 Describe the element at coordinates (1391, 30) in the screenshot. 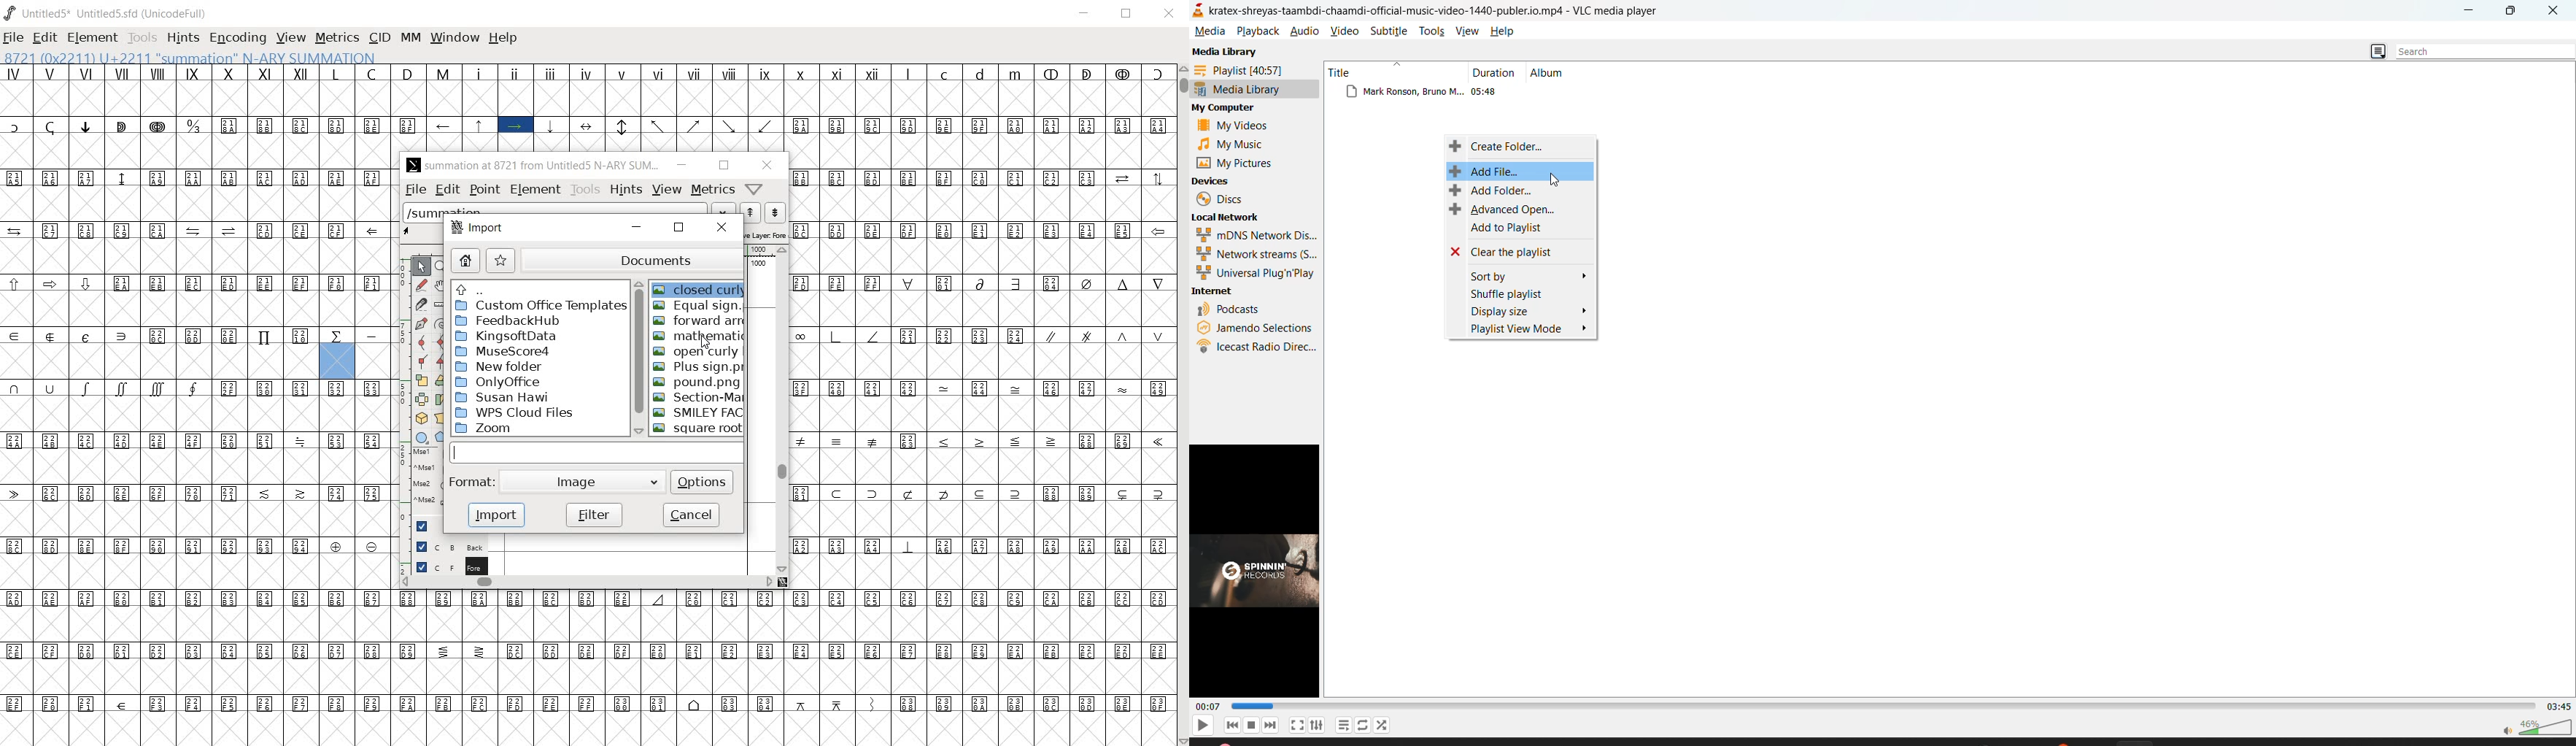

I see `subtitle` at that location.